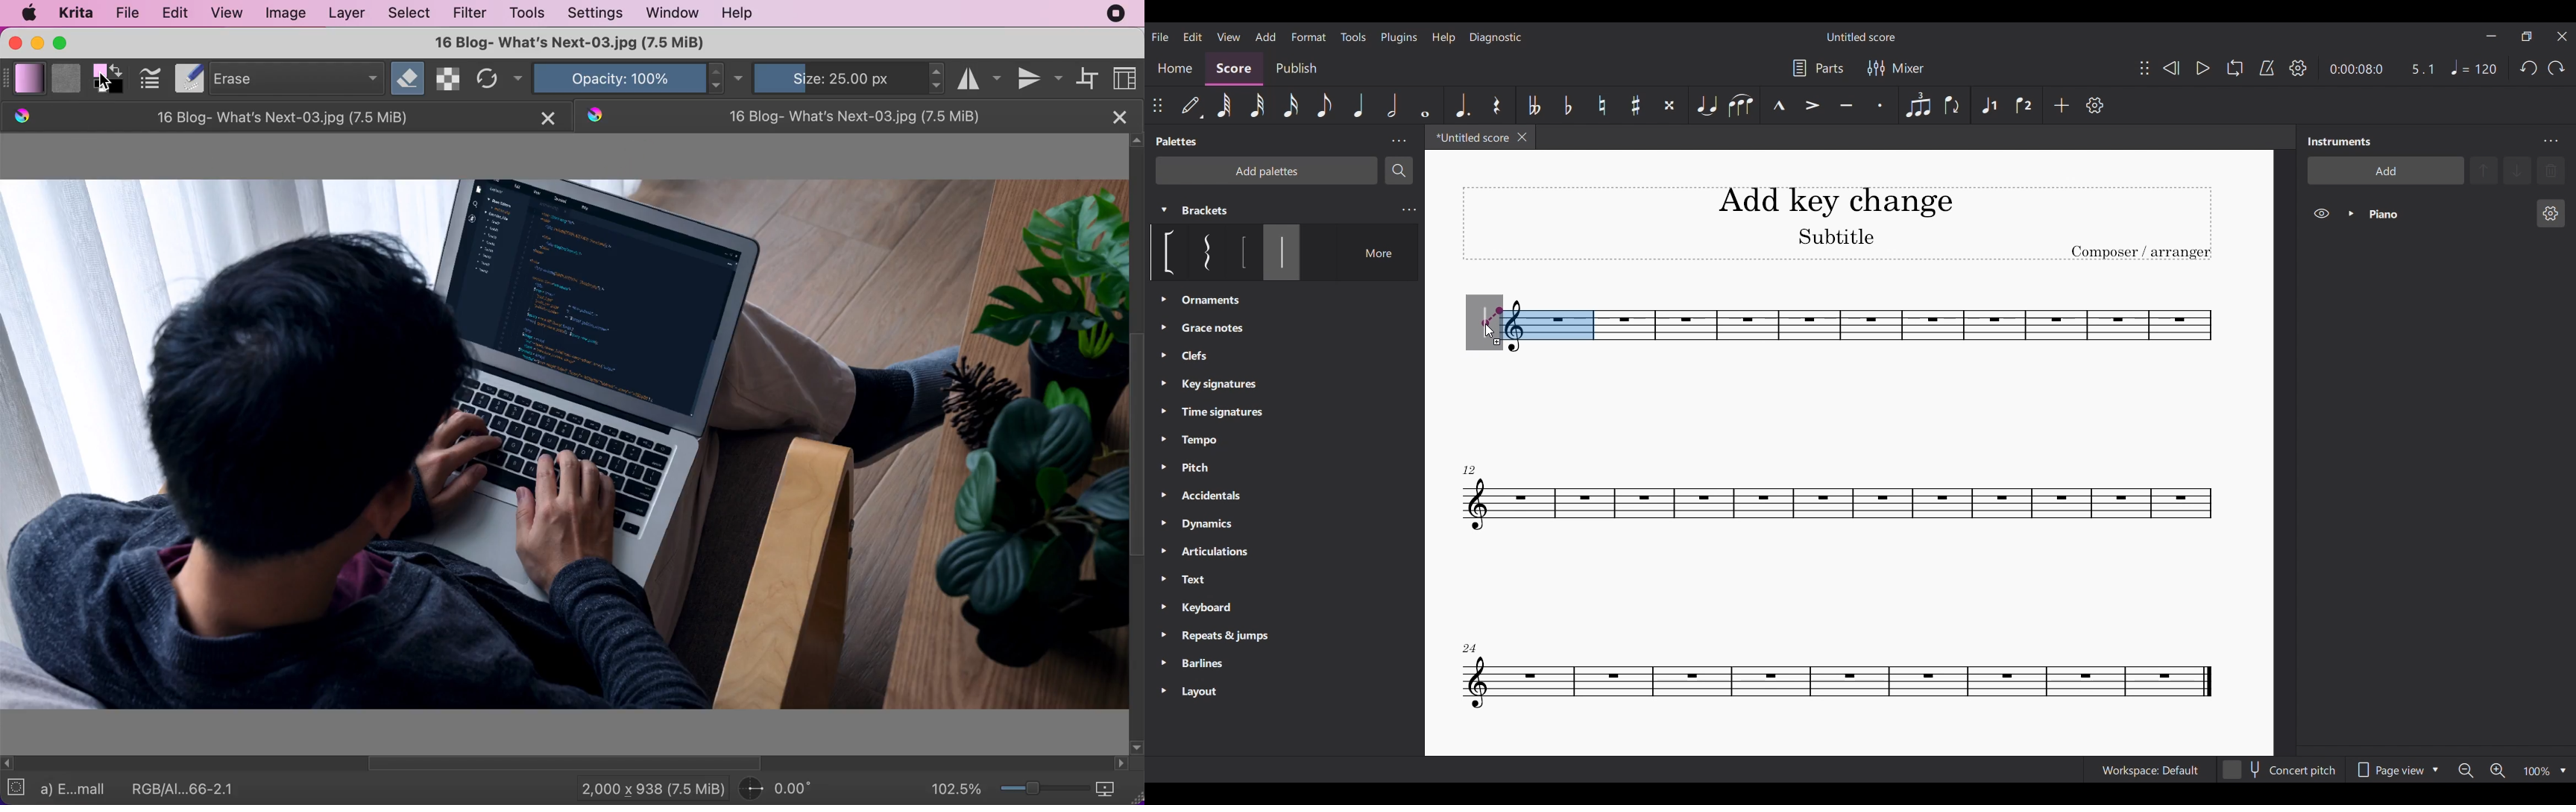 Image resolution: width=2576 pixels, height=812 pixels. I want to click on map the displayed canvas size between pixel size or print size, so click(1111, 788).